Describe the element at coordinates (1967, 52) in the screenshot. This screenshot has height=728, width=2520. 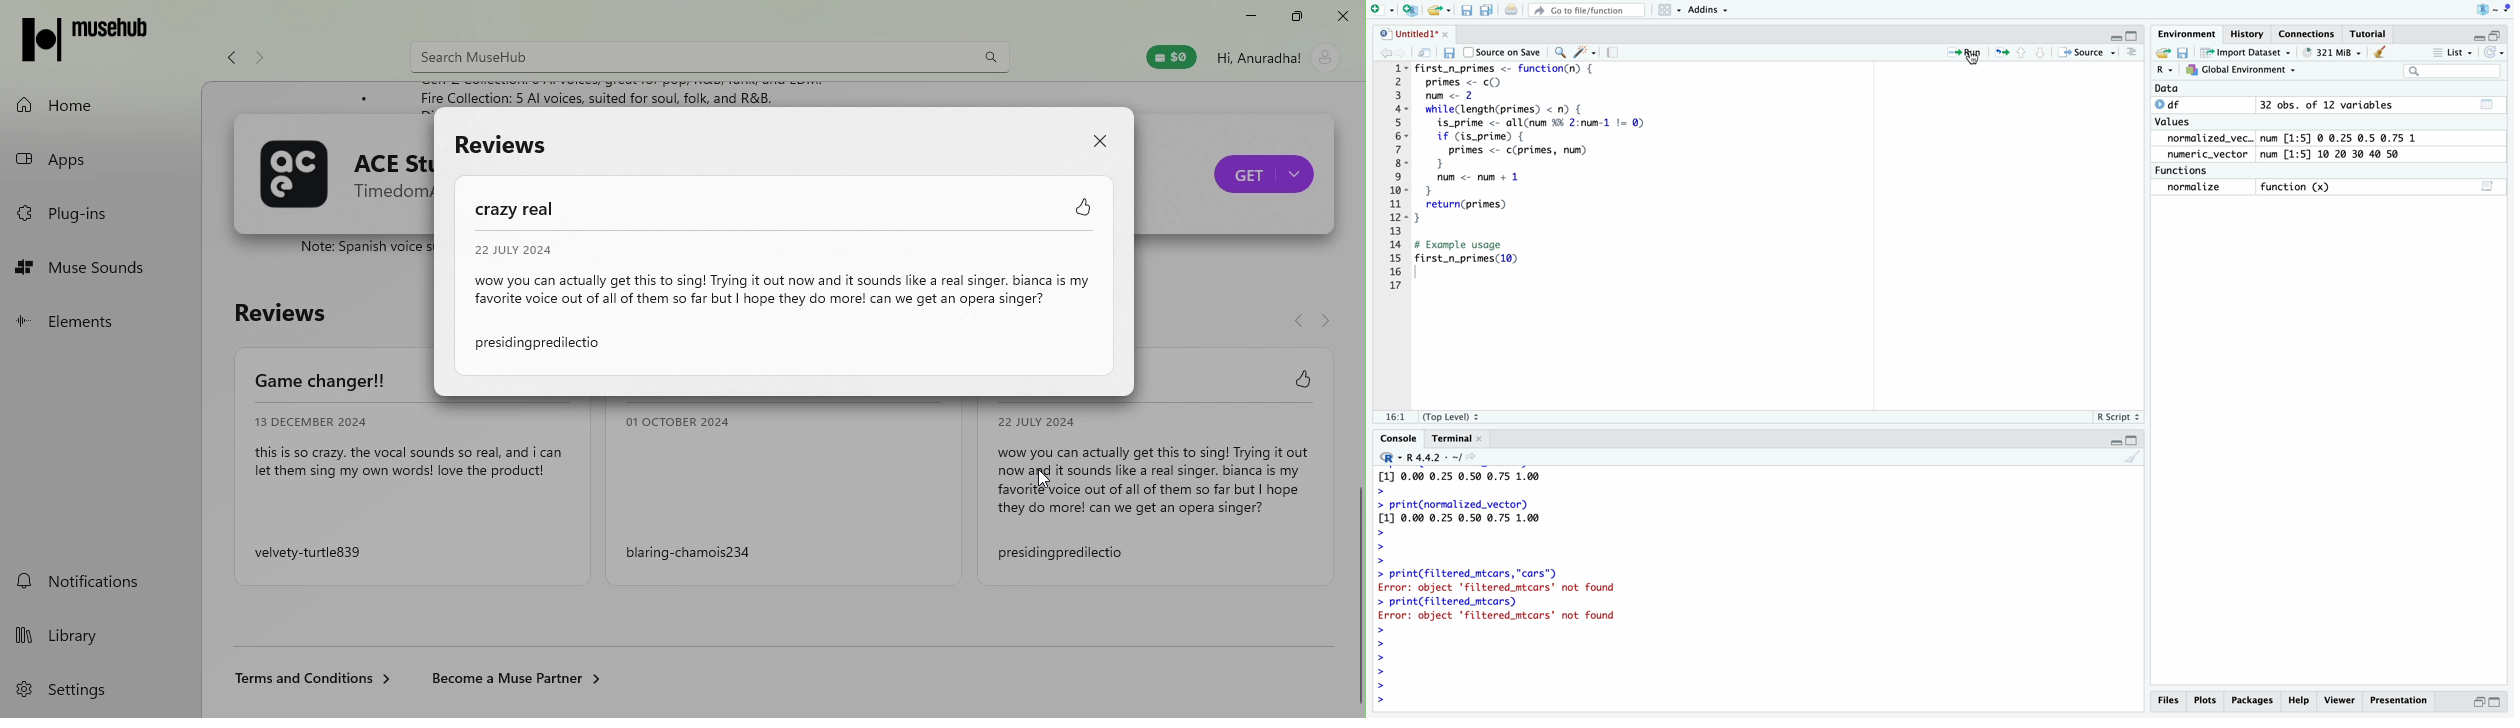
I see `= Run` at that location.